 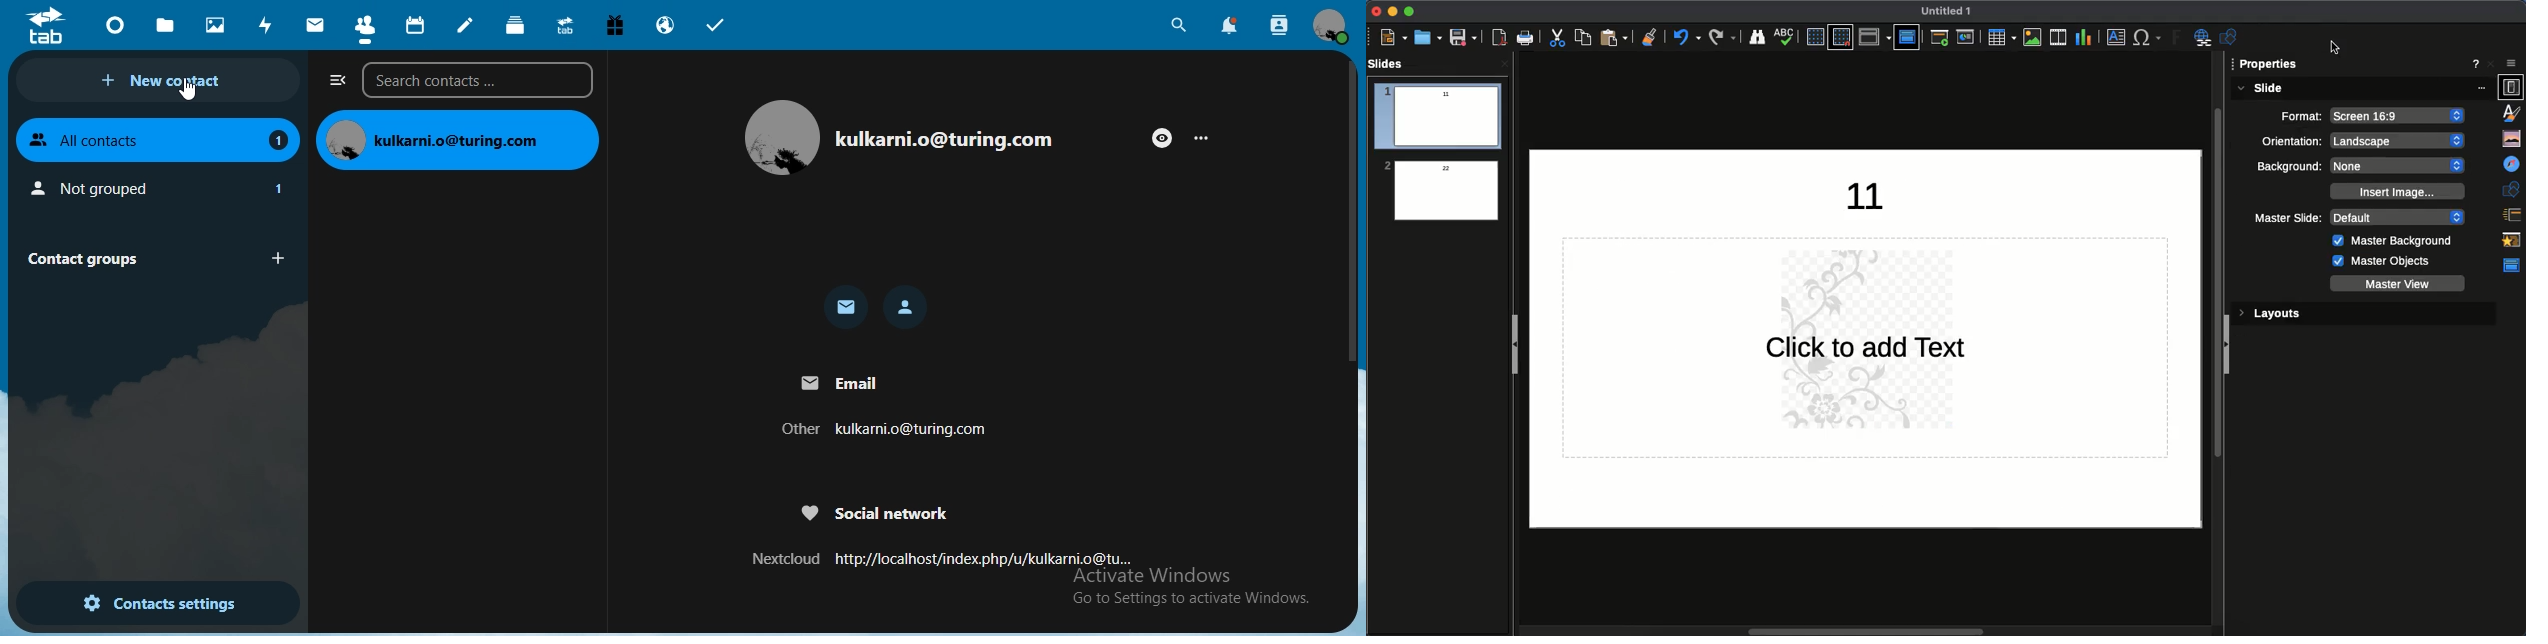 I want to click on Layouts, so click(x=2366, y=314).